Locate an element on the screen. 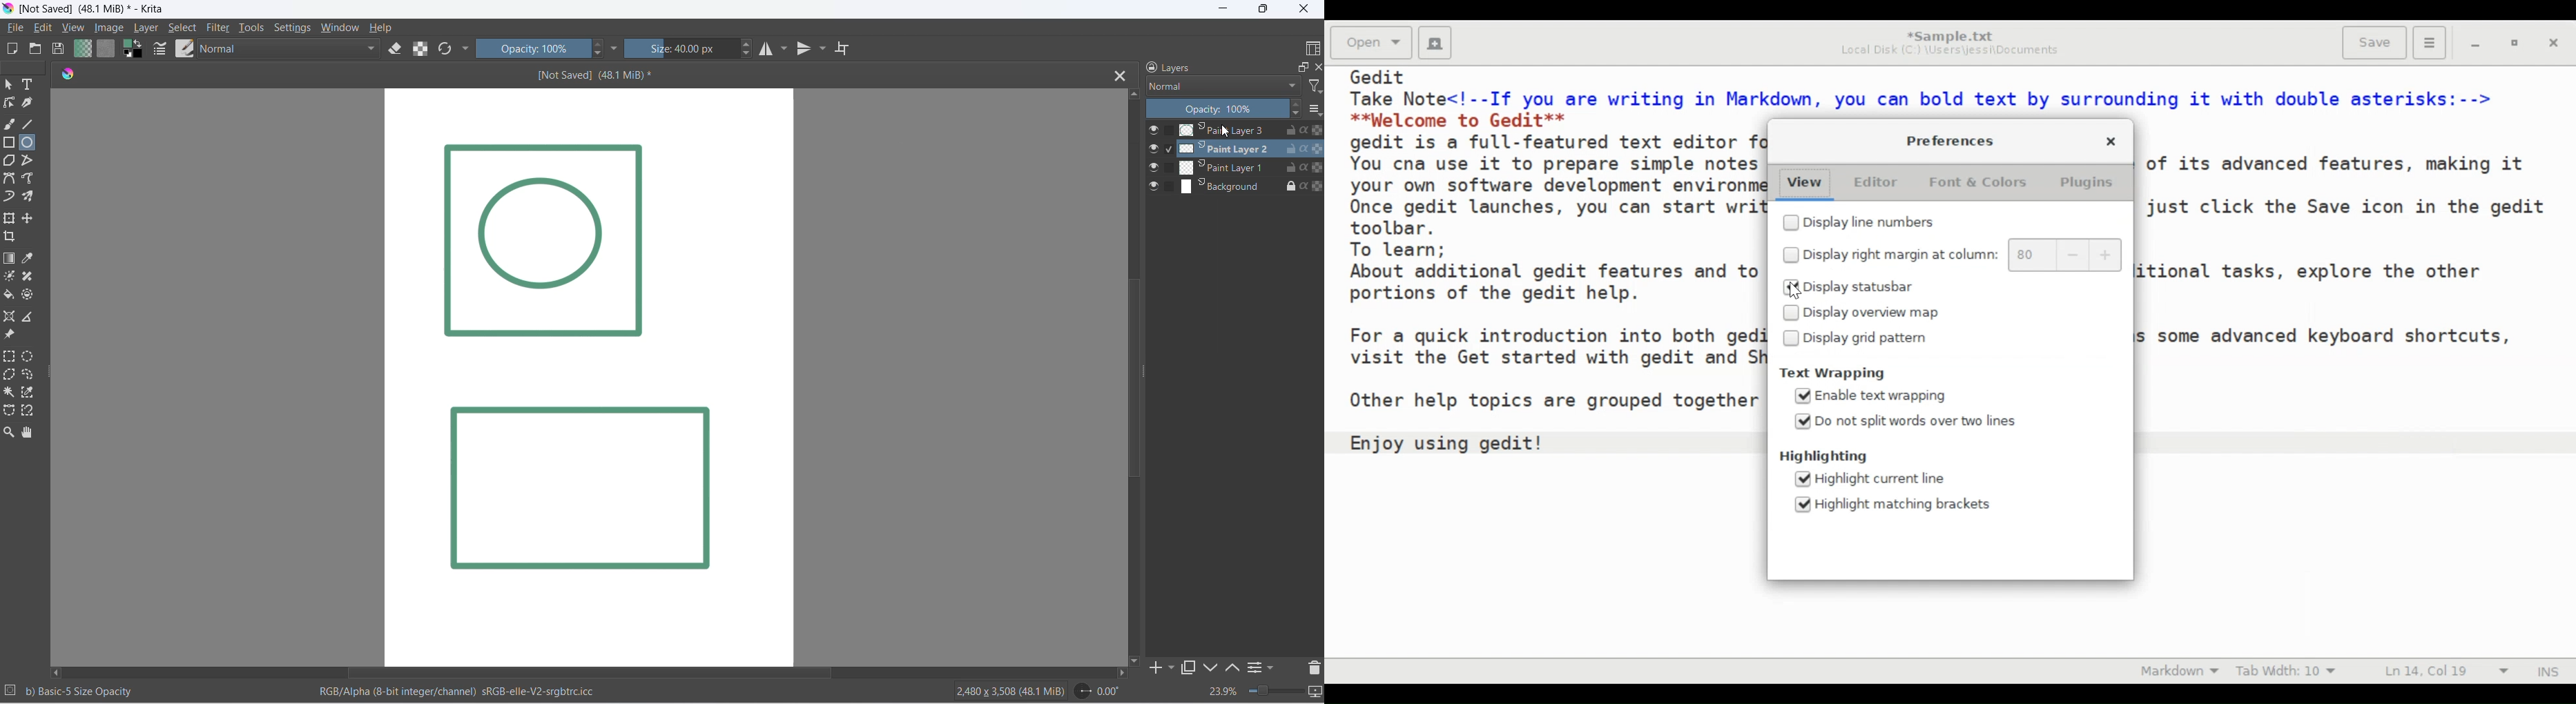  image is located at coordinates (114, 29).